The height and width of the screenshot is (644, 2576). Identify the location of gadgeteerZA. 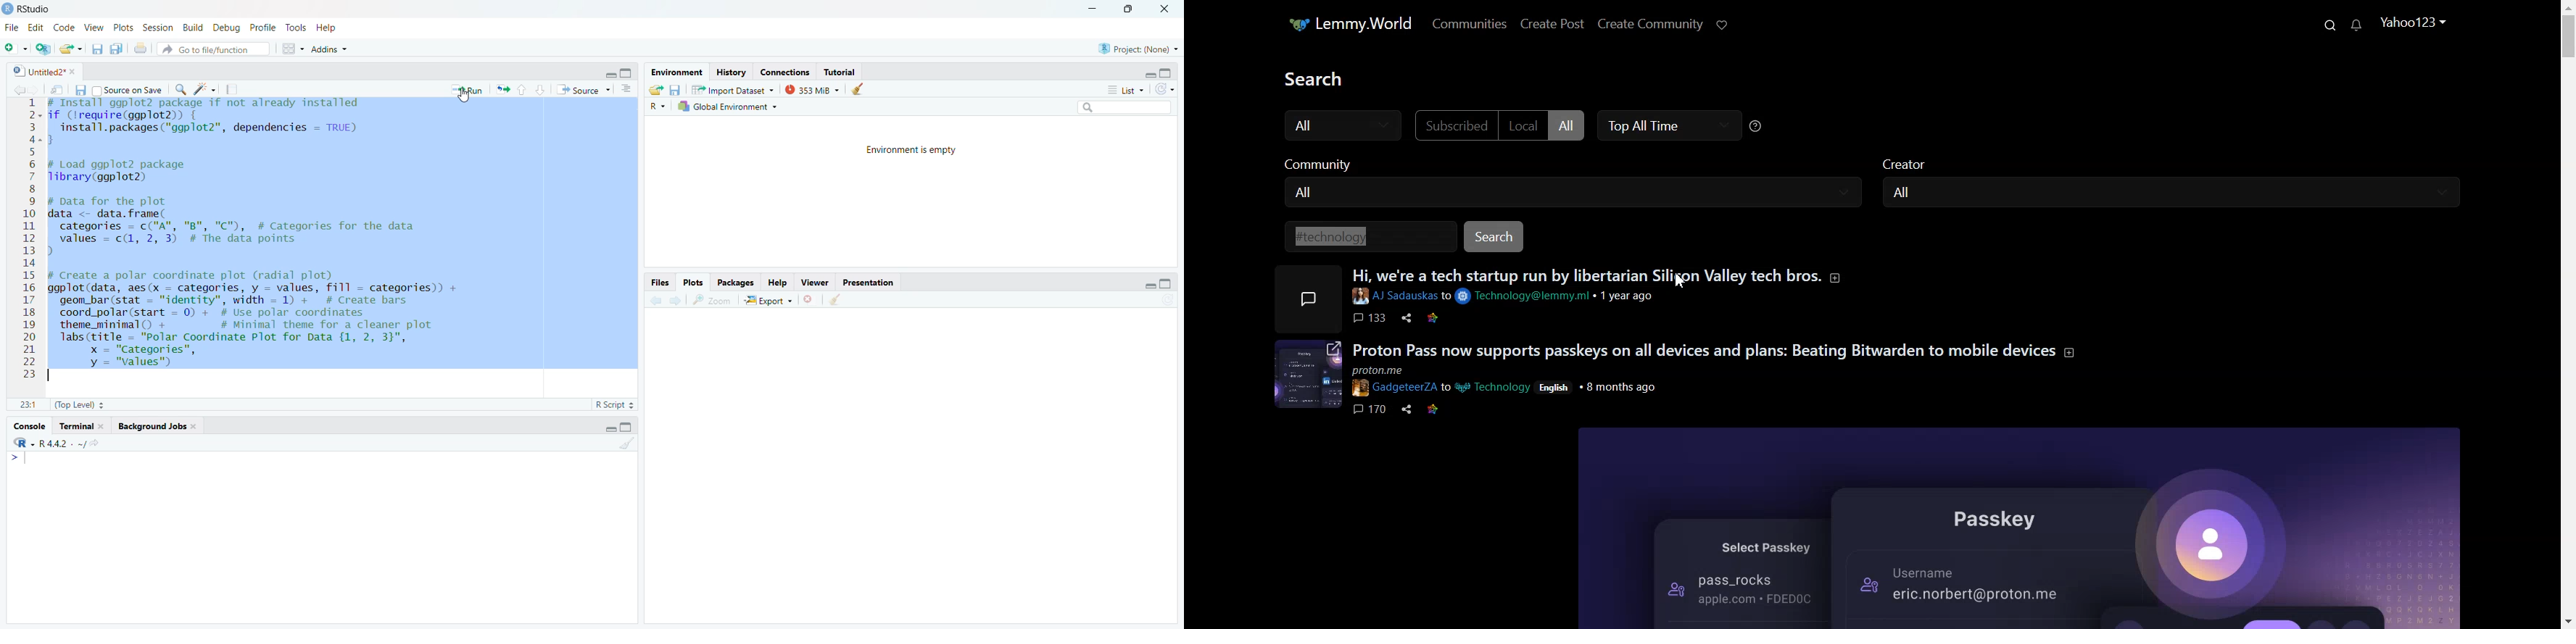
(1393, 388).